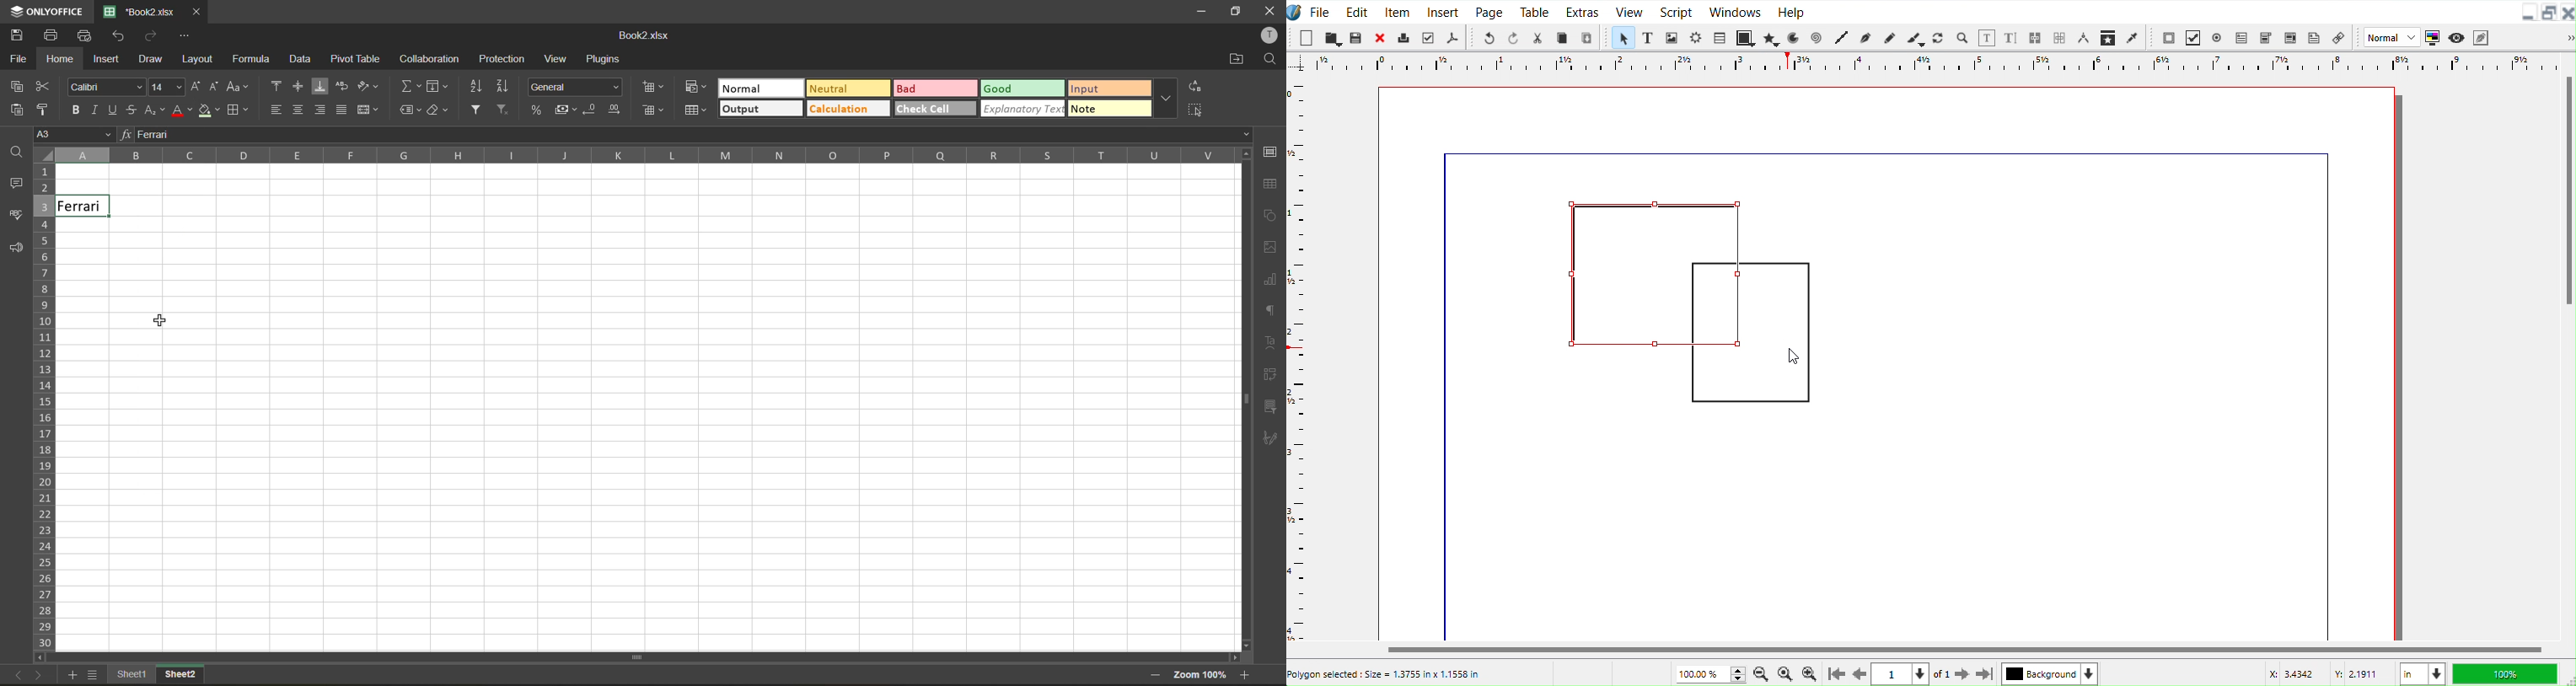 This screenshot has width=2576, height=700. What do you see at coordinates (848, 88) in the screenshot?
I see `neutral` at bounding box center [848, 88].